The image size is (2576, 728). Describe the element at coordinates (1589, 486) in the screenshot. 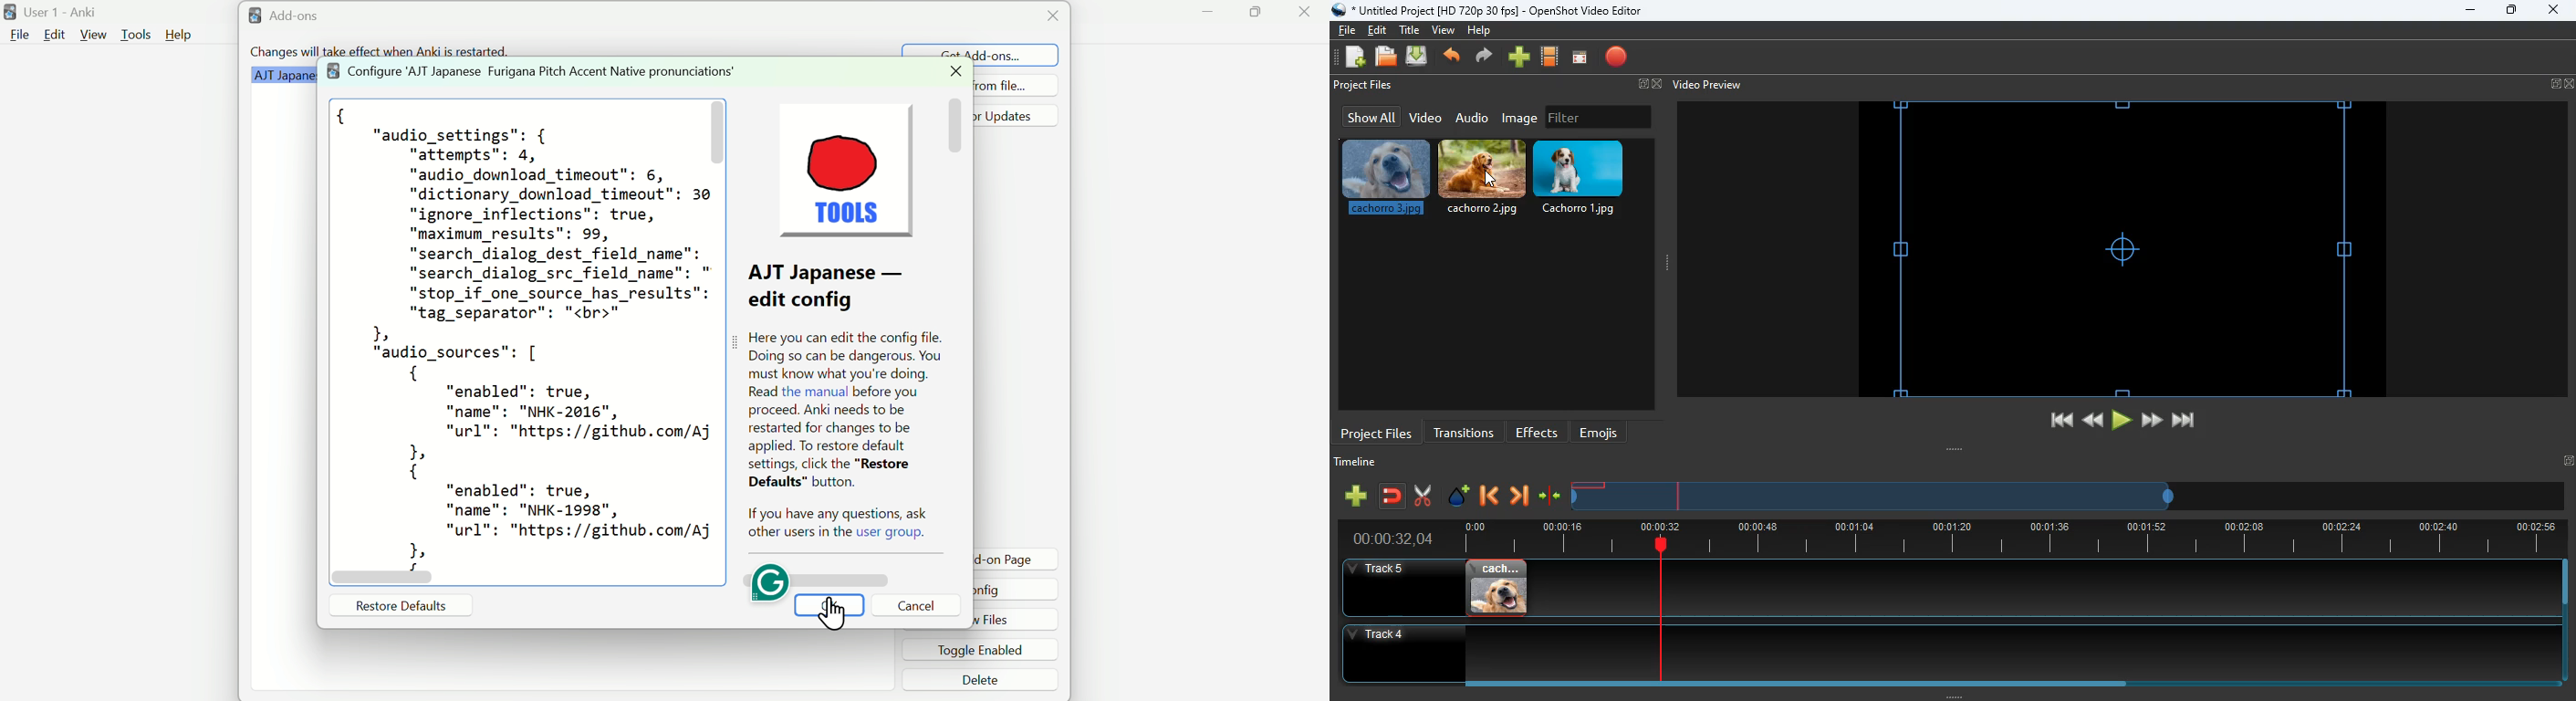

I see `image timeline` at that location.